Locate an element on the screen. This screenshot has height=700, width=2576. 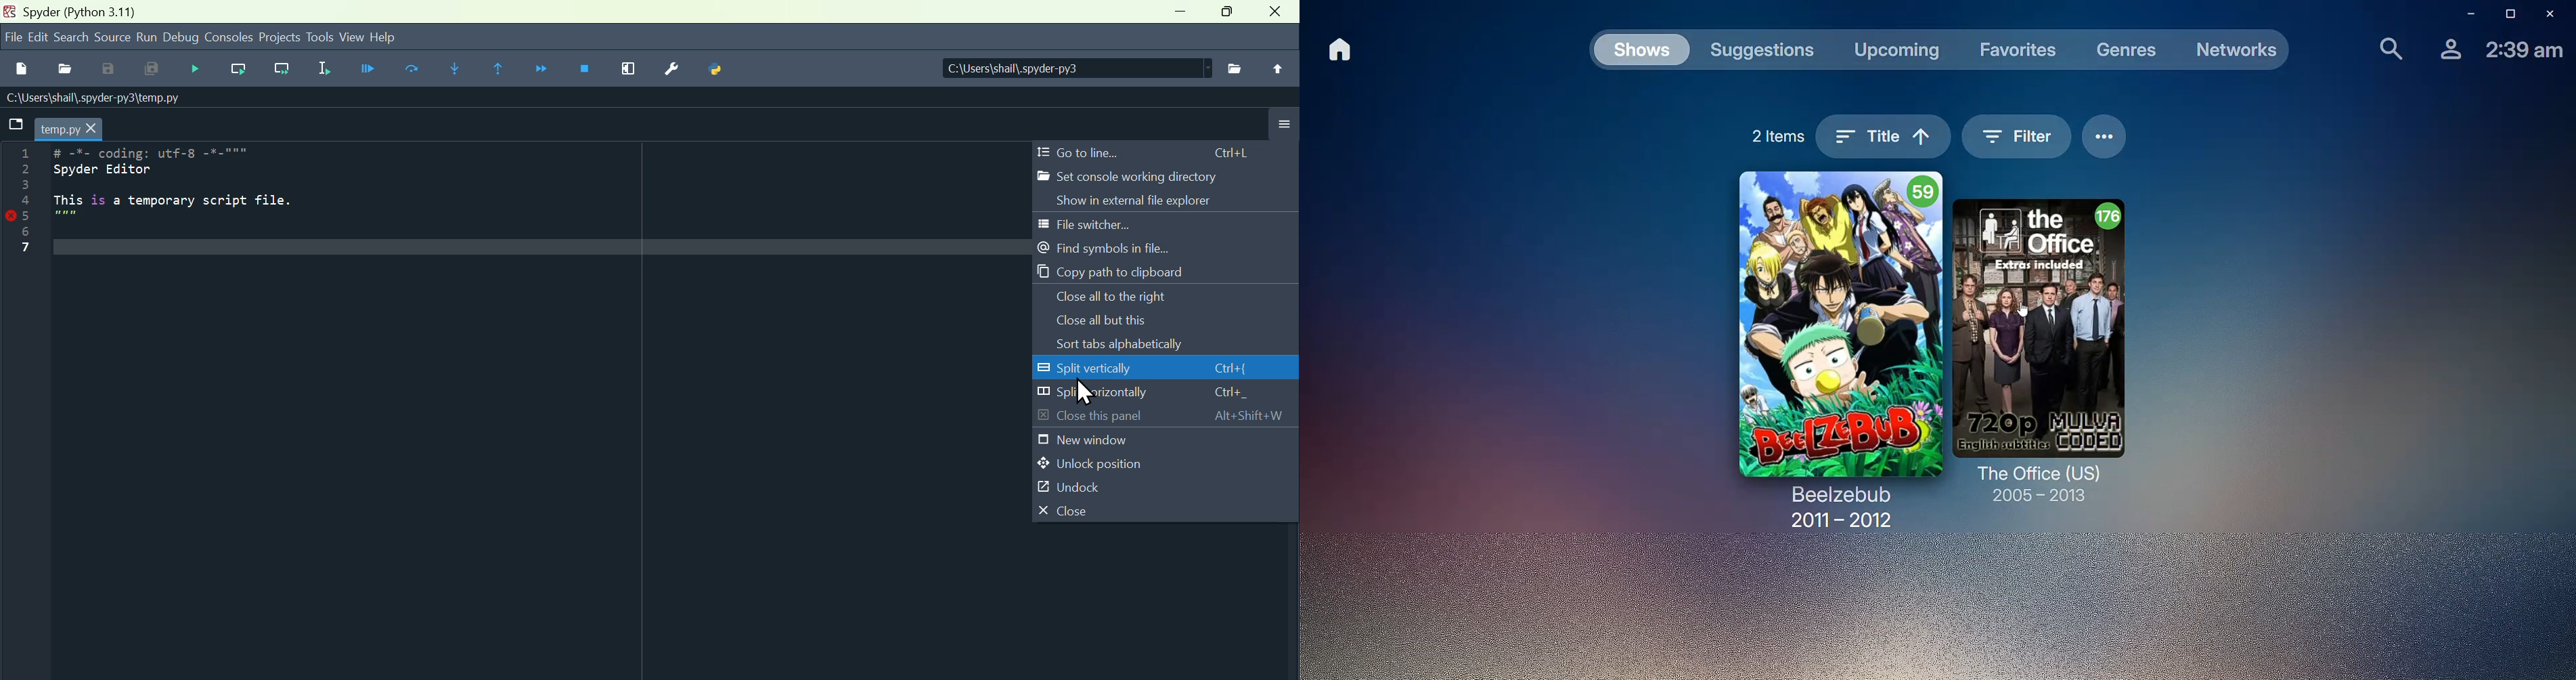
undock is located at coordinates (1154, 490).